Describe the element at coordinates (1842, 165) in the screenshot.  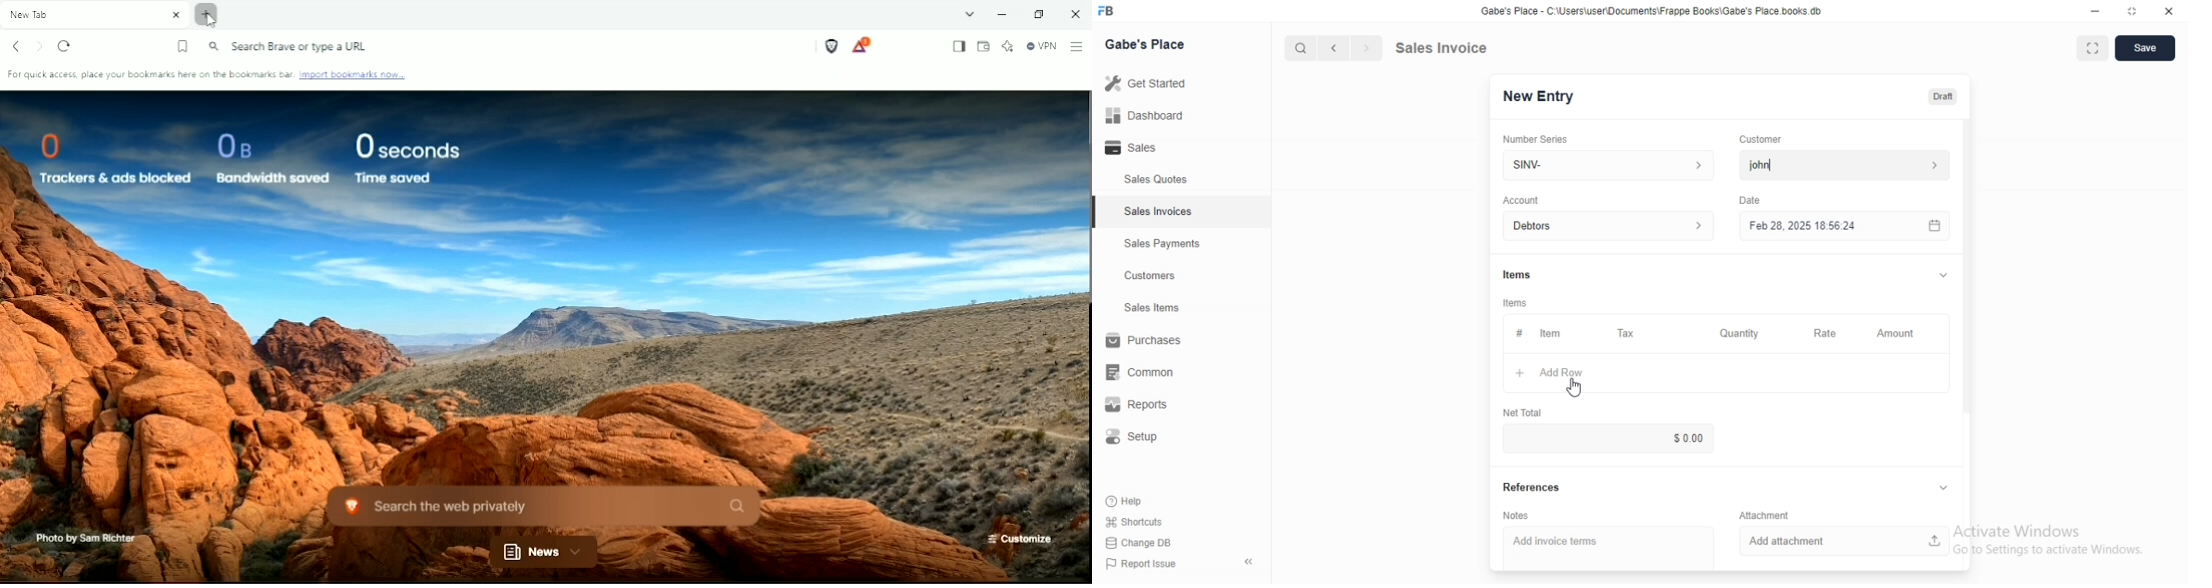
I see `john` at that location.